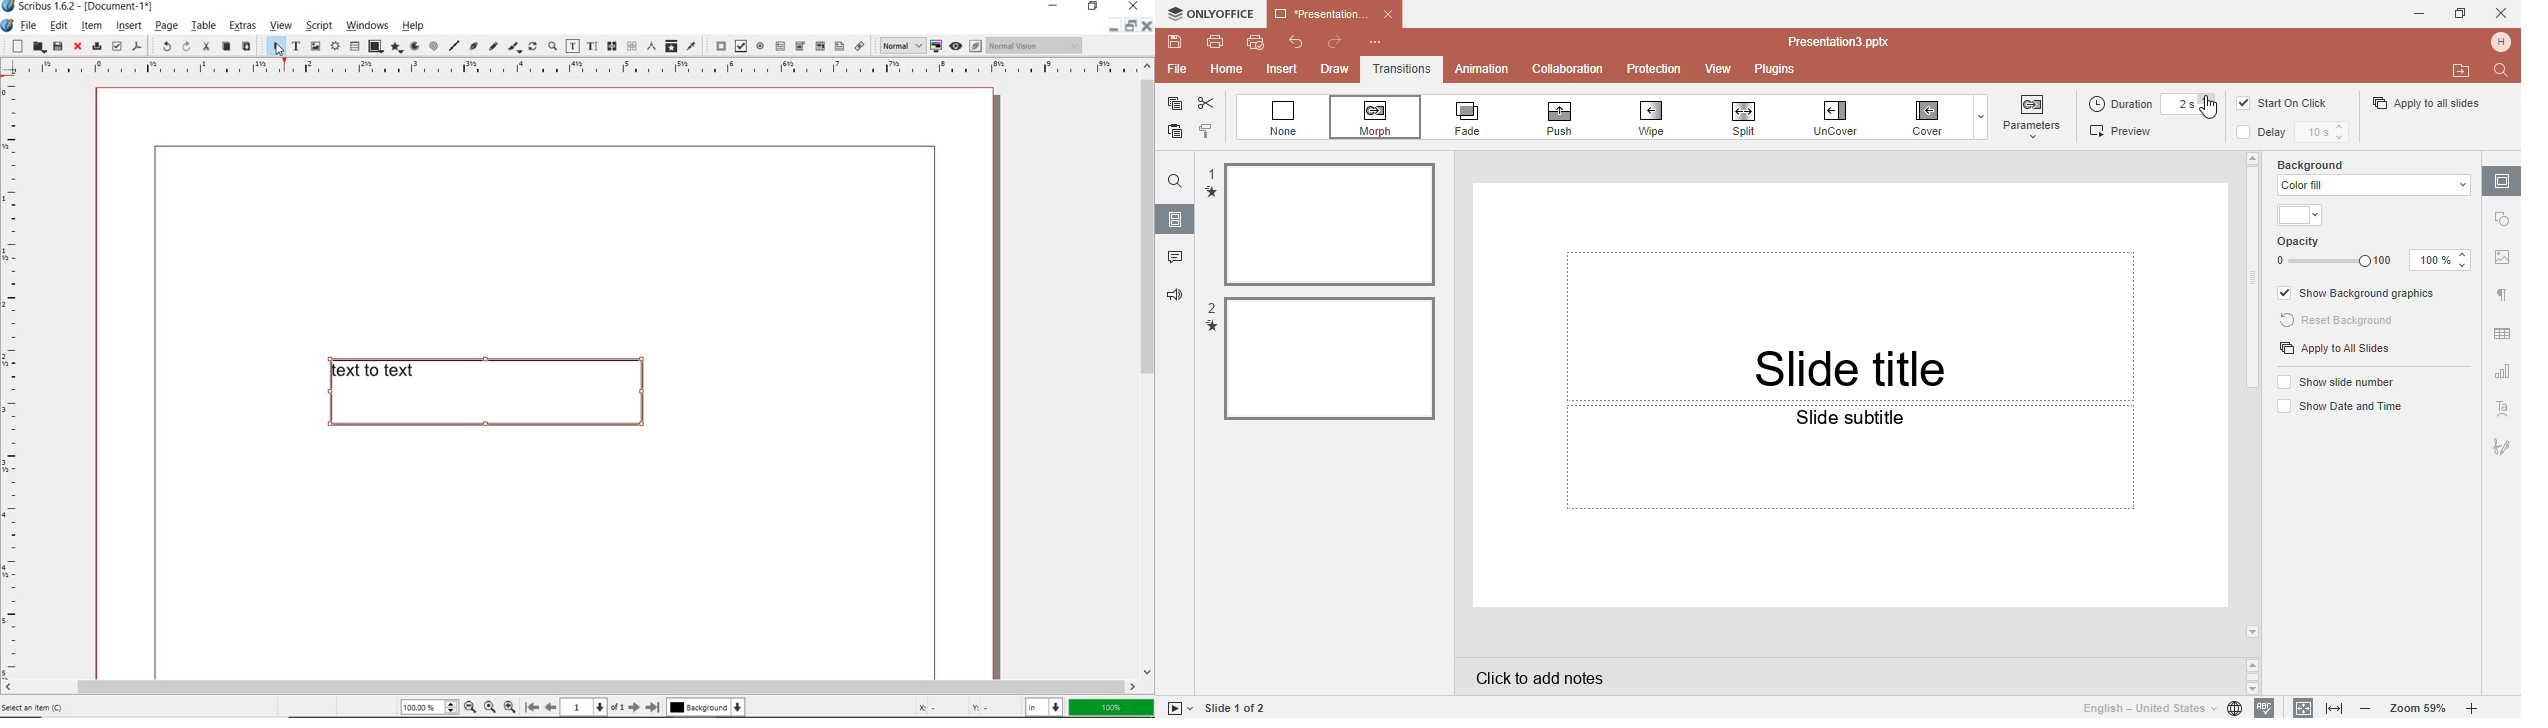 Image resolution: width=2548 pixels, height=728 pixels. I want to click on eye dropper, so click(692, 45).